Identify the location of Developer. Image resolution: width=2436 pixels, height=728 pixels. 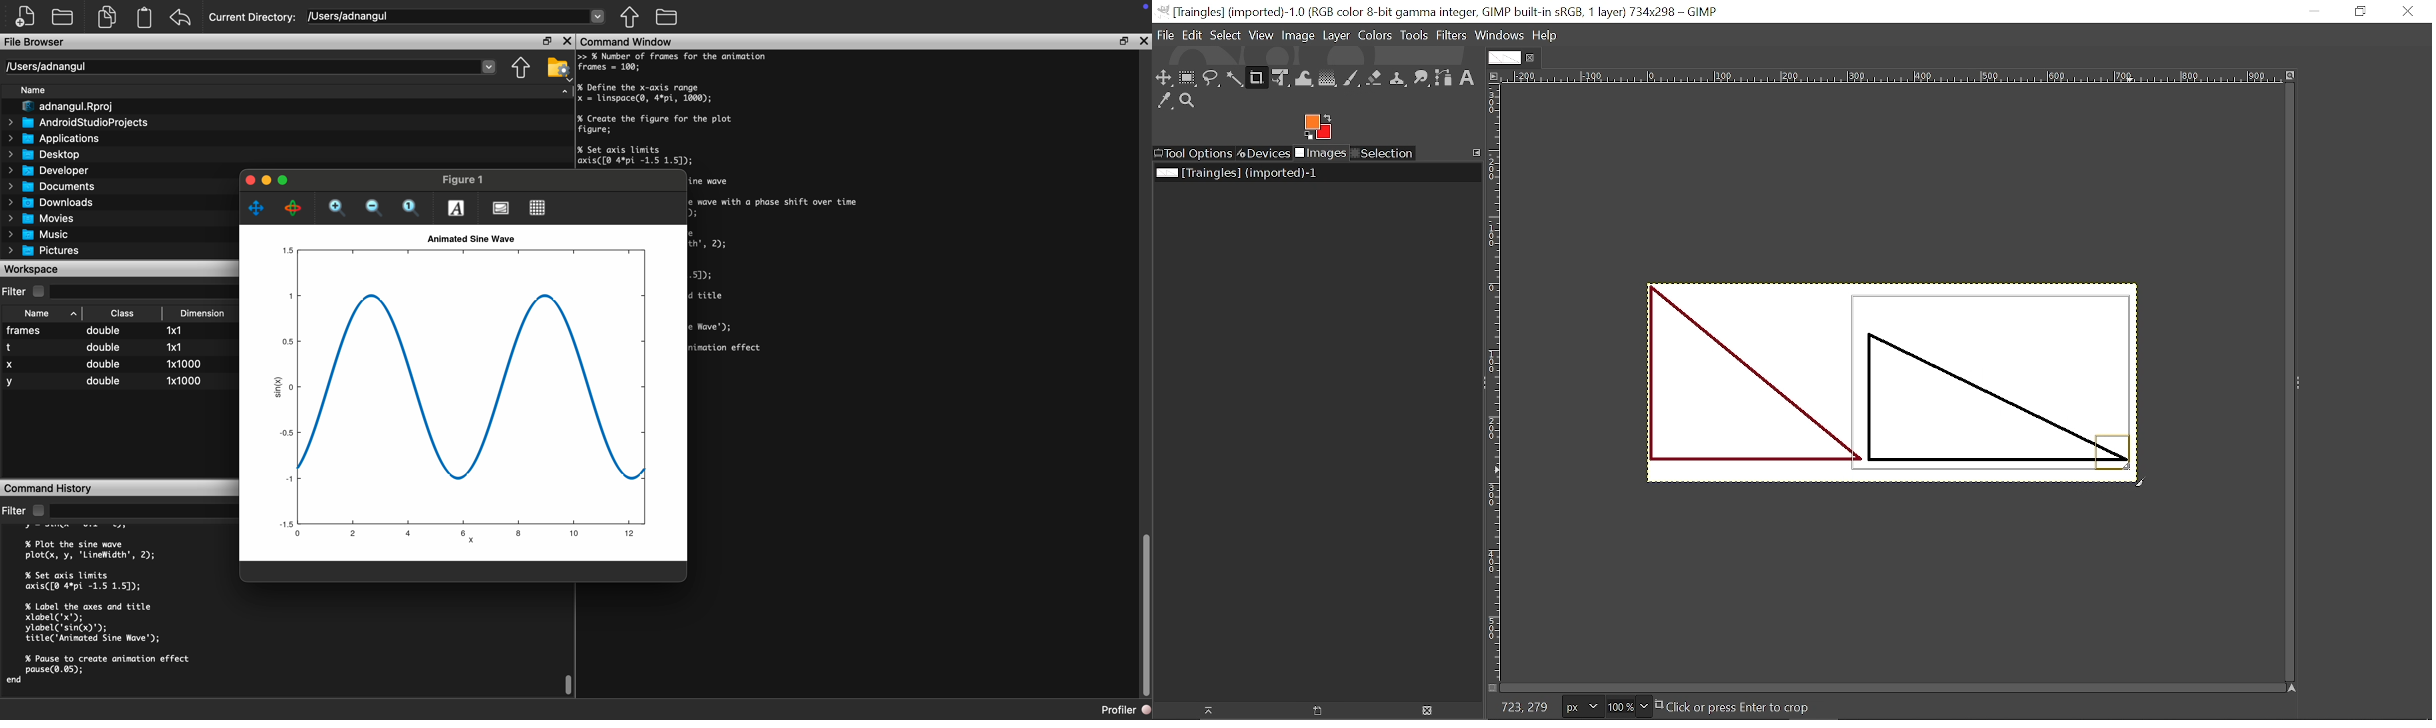
(50, 172).